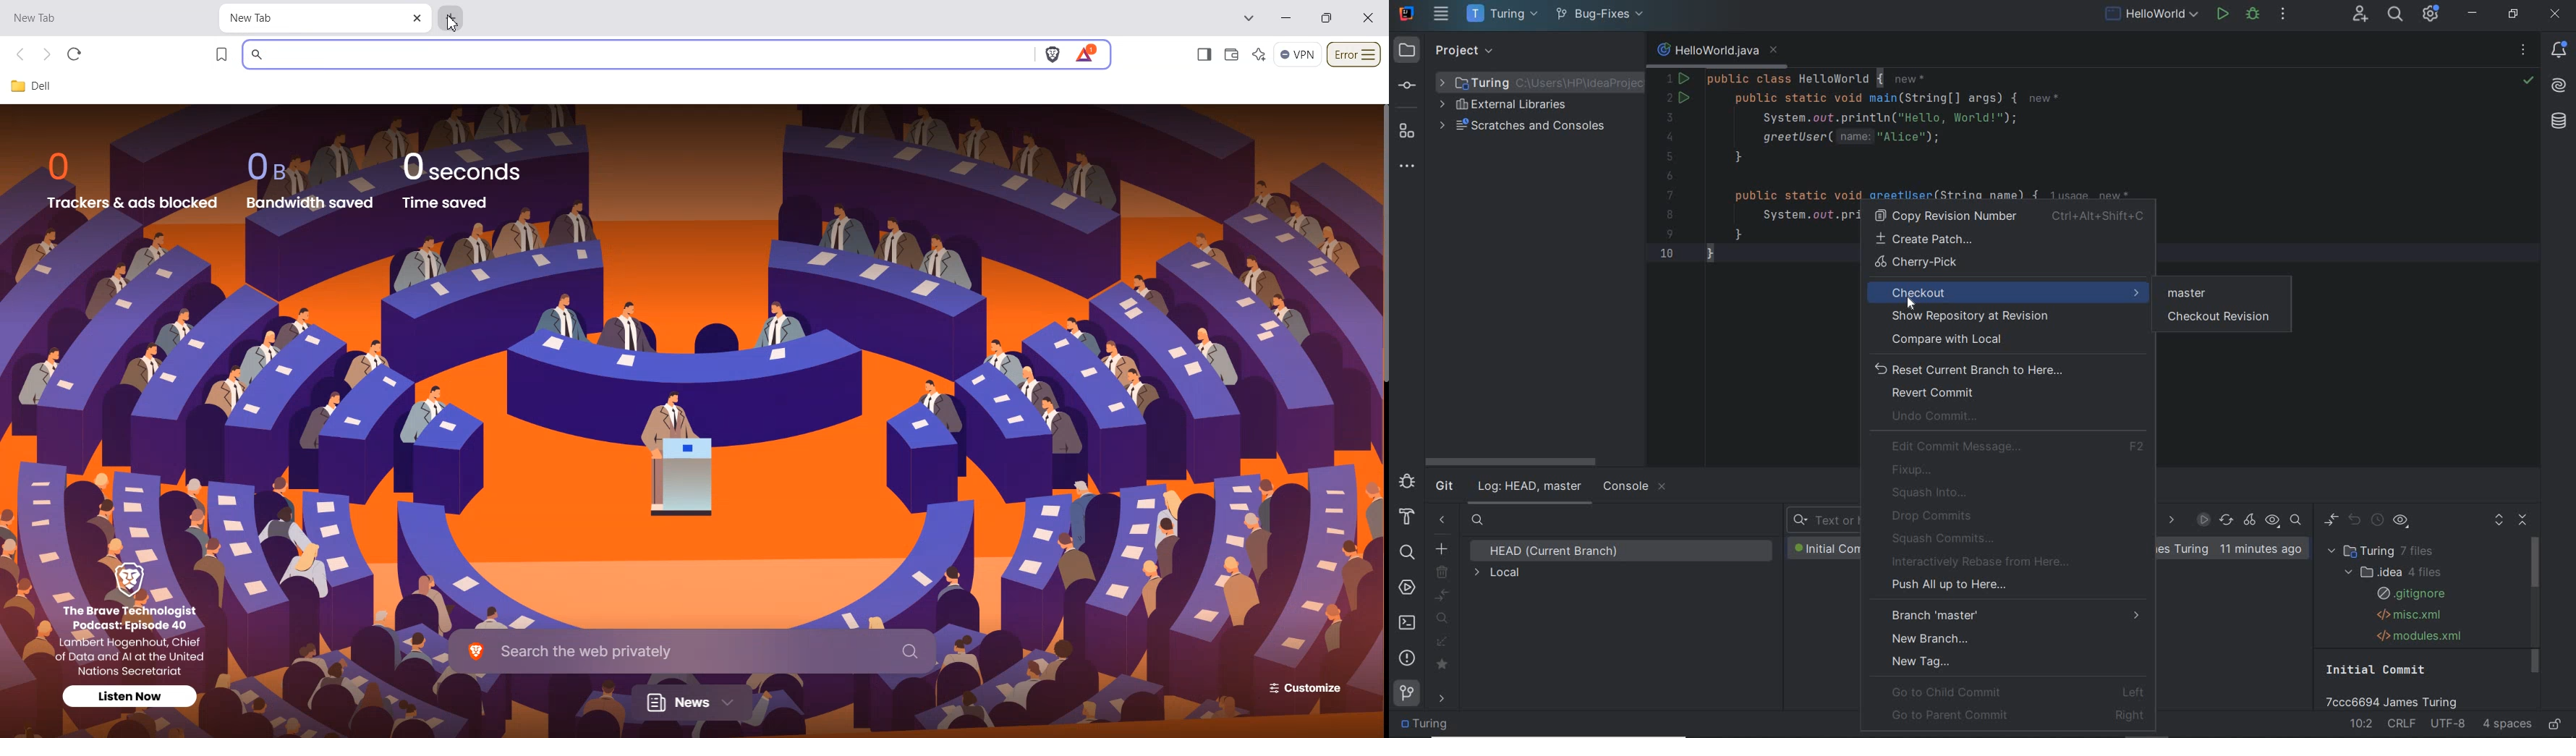 This screenshot has width=2576, height=756. Describe the element at coordinates (1443, 596) in the screenshot. I see `compare with current` at that location.